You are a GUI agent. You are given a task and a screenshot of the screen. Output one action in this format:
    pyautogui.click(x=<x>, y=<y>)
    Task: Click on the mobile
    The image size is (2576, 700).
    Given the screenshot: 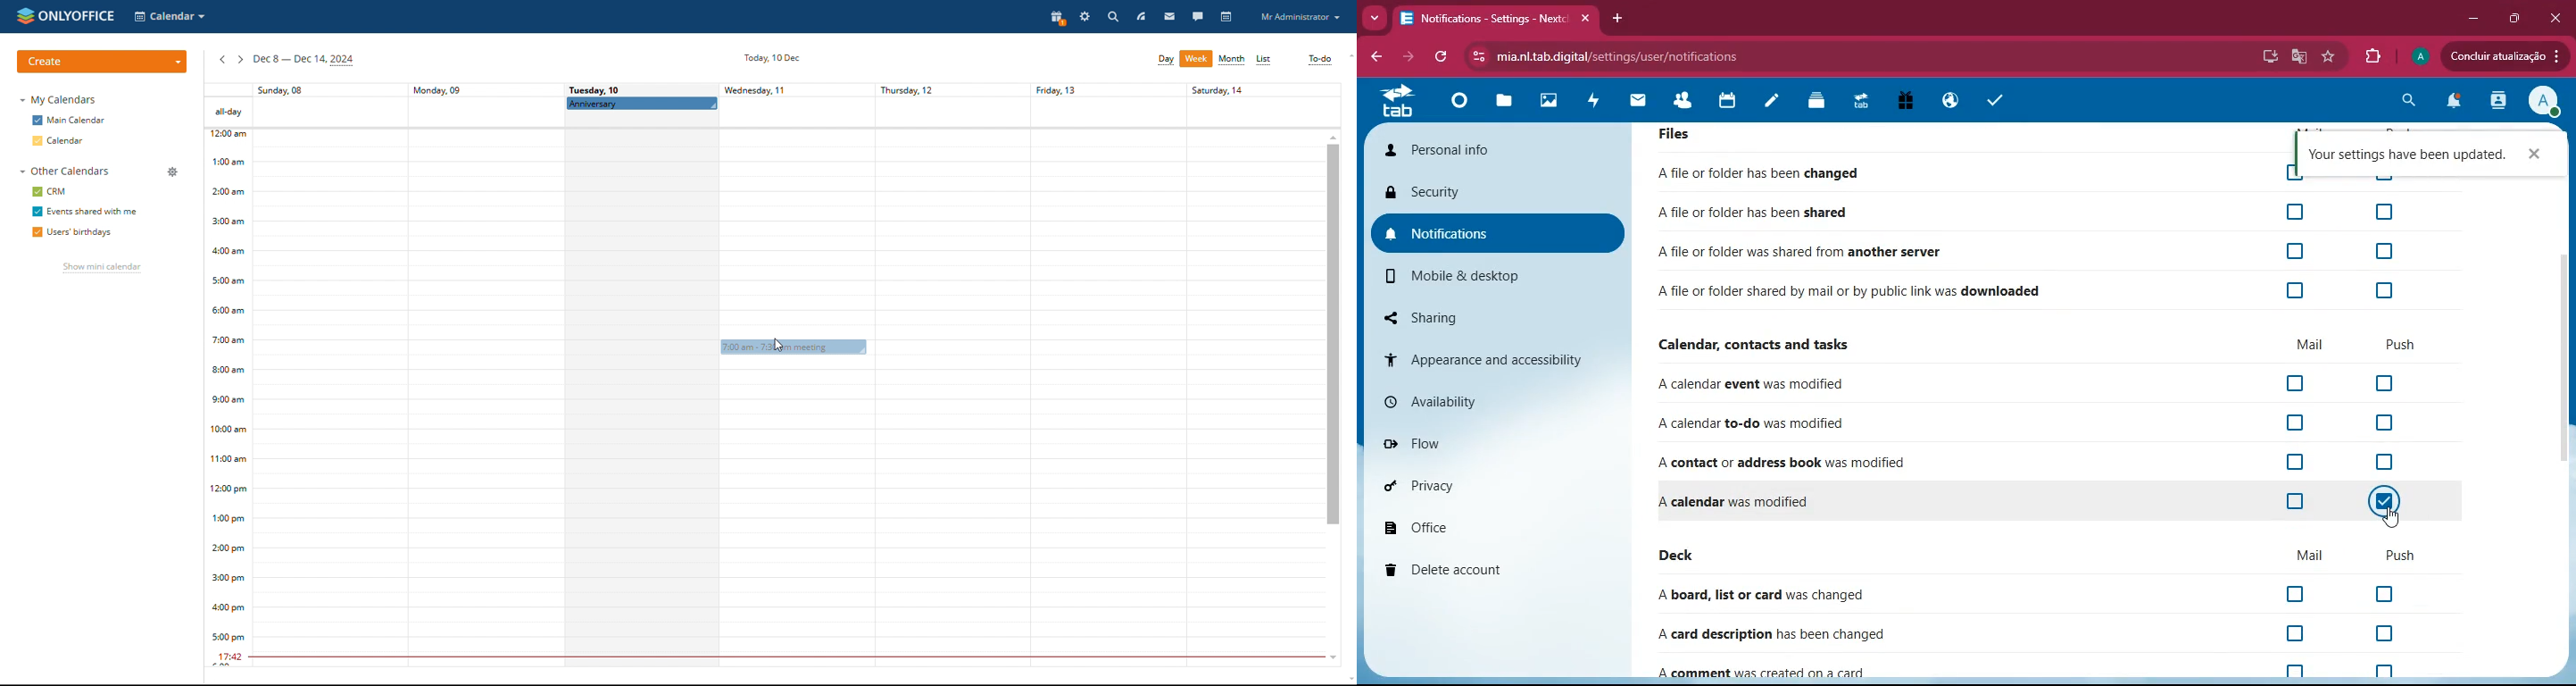 What is the action you would take?
    pyautogui.click(x=1483, y=277)
    